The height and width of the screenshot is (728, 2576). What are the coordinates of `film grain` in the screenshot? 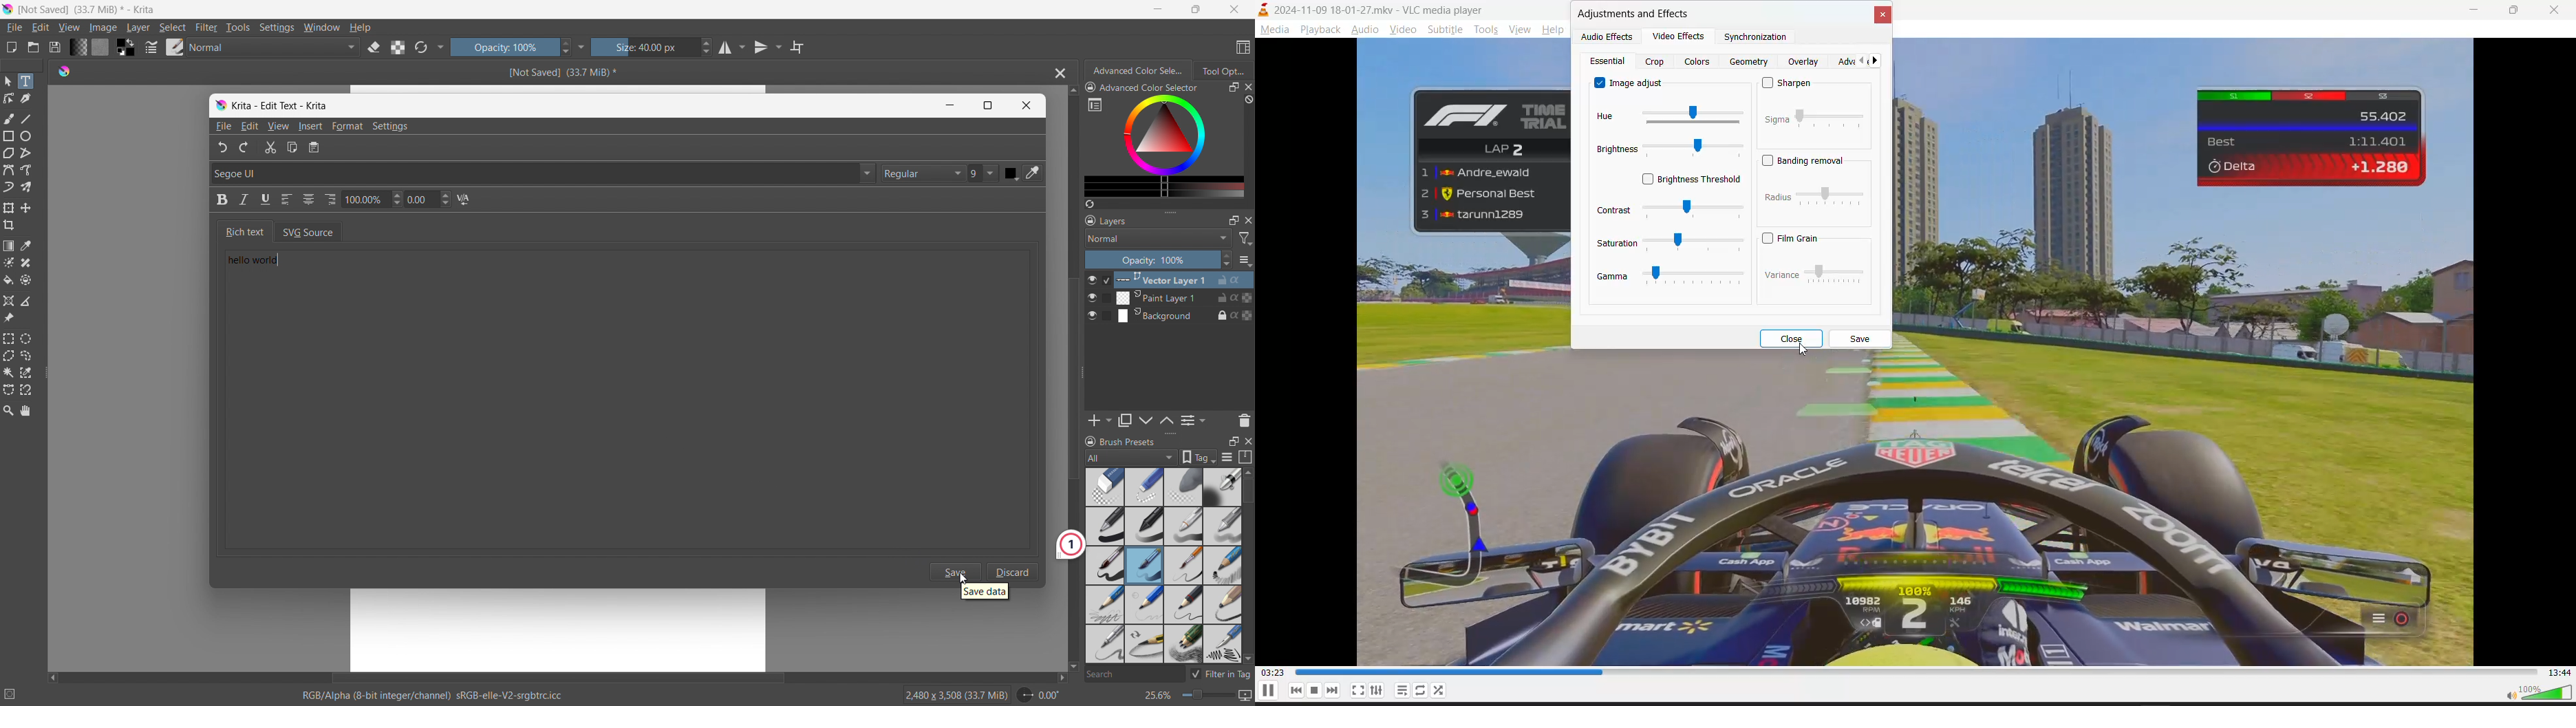 It's located at (1789, 238).